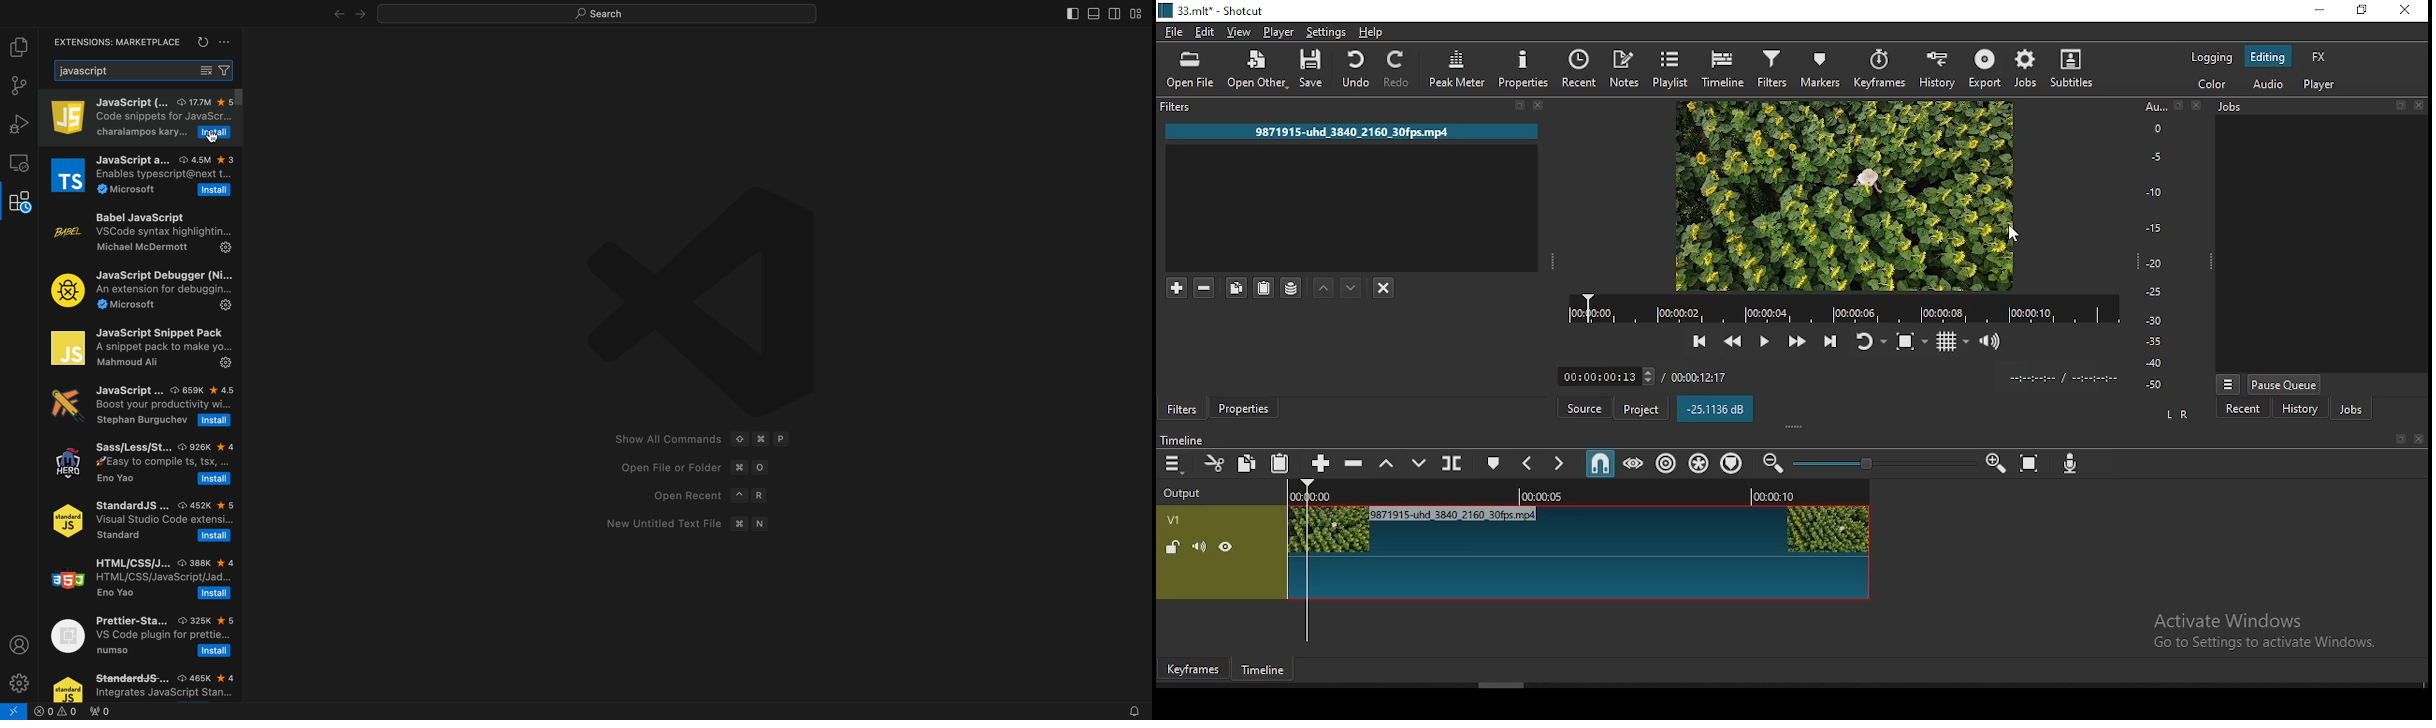 The width and height of the screenshot is (2436, 728). I want to click on StandarddS-... © 465K kx 4
Integrates JavaScript Stan..., so click(143, 683).